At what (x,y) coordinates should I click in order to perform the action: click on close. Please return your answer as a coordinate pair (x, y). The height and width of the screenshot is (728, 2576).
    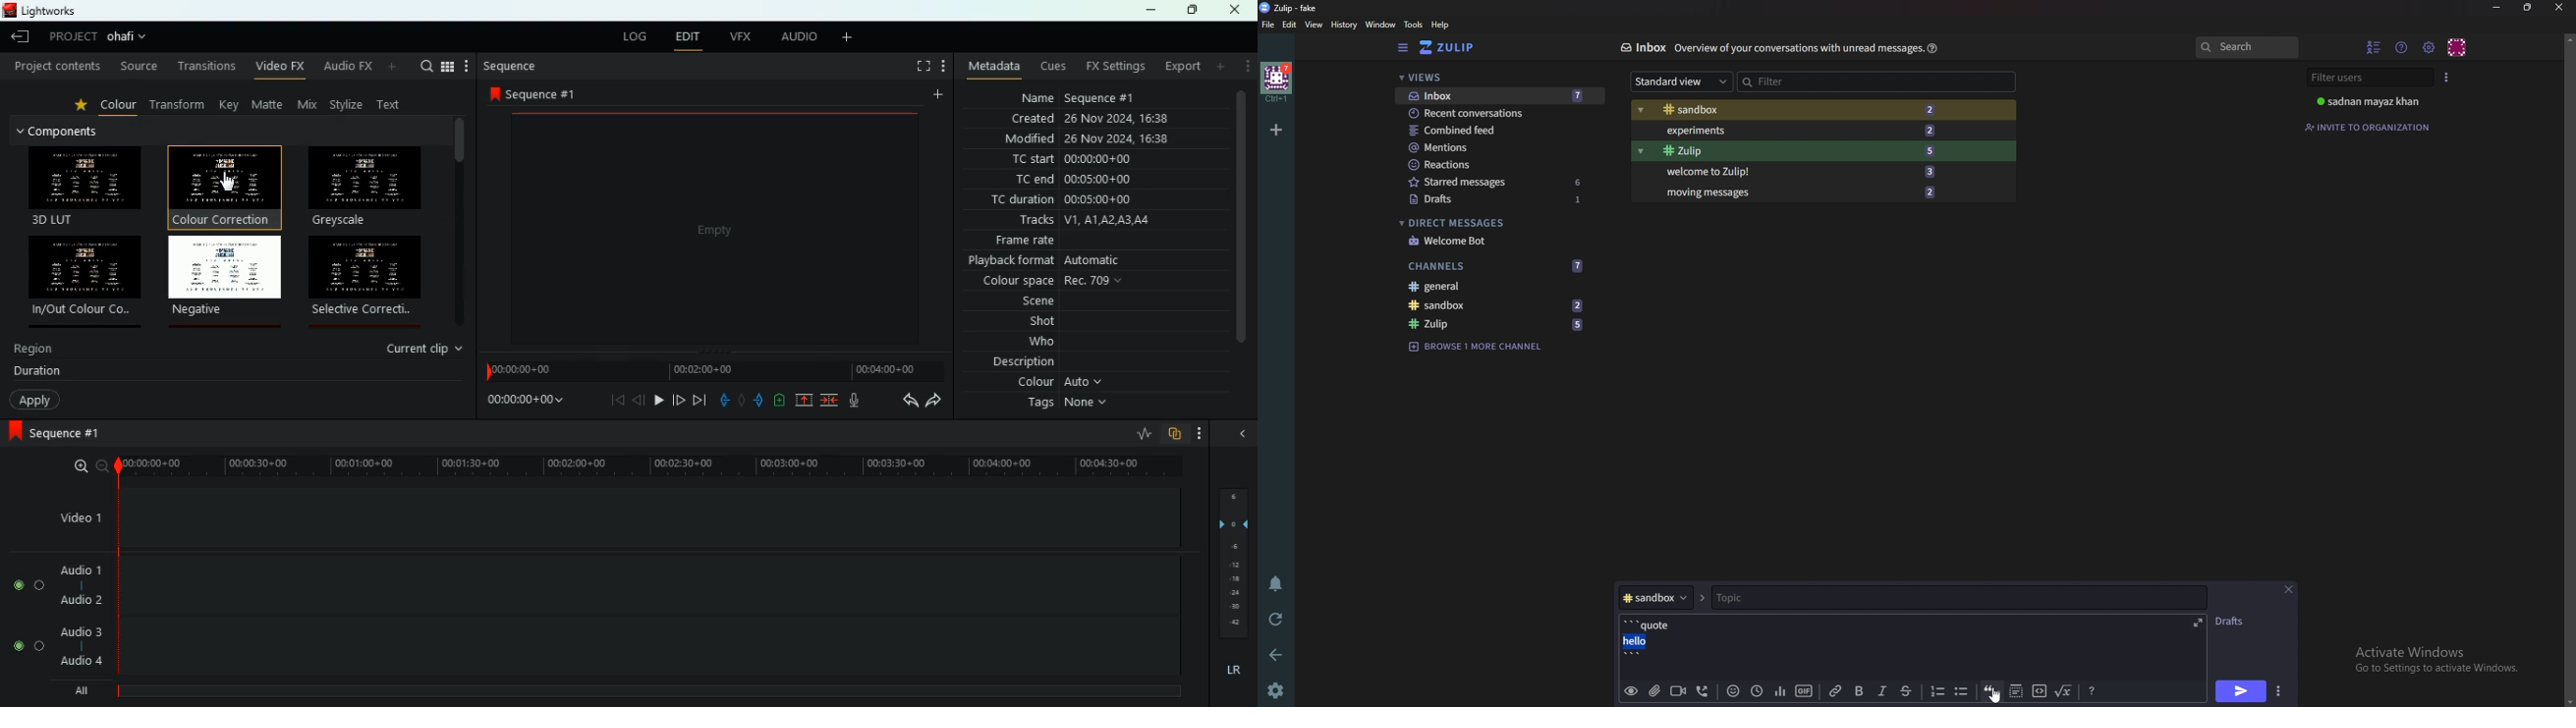
    Looking at the image, I should click on (1240, 10).